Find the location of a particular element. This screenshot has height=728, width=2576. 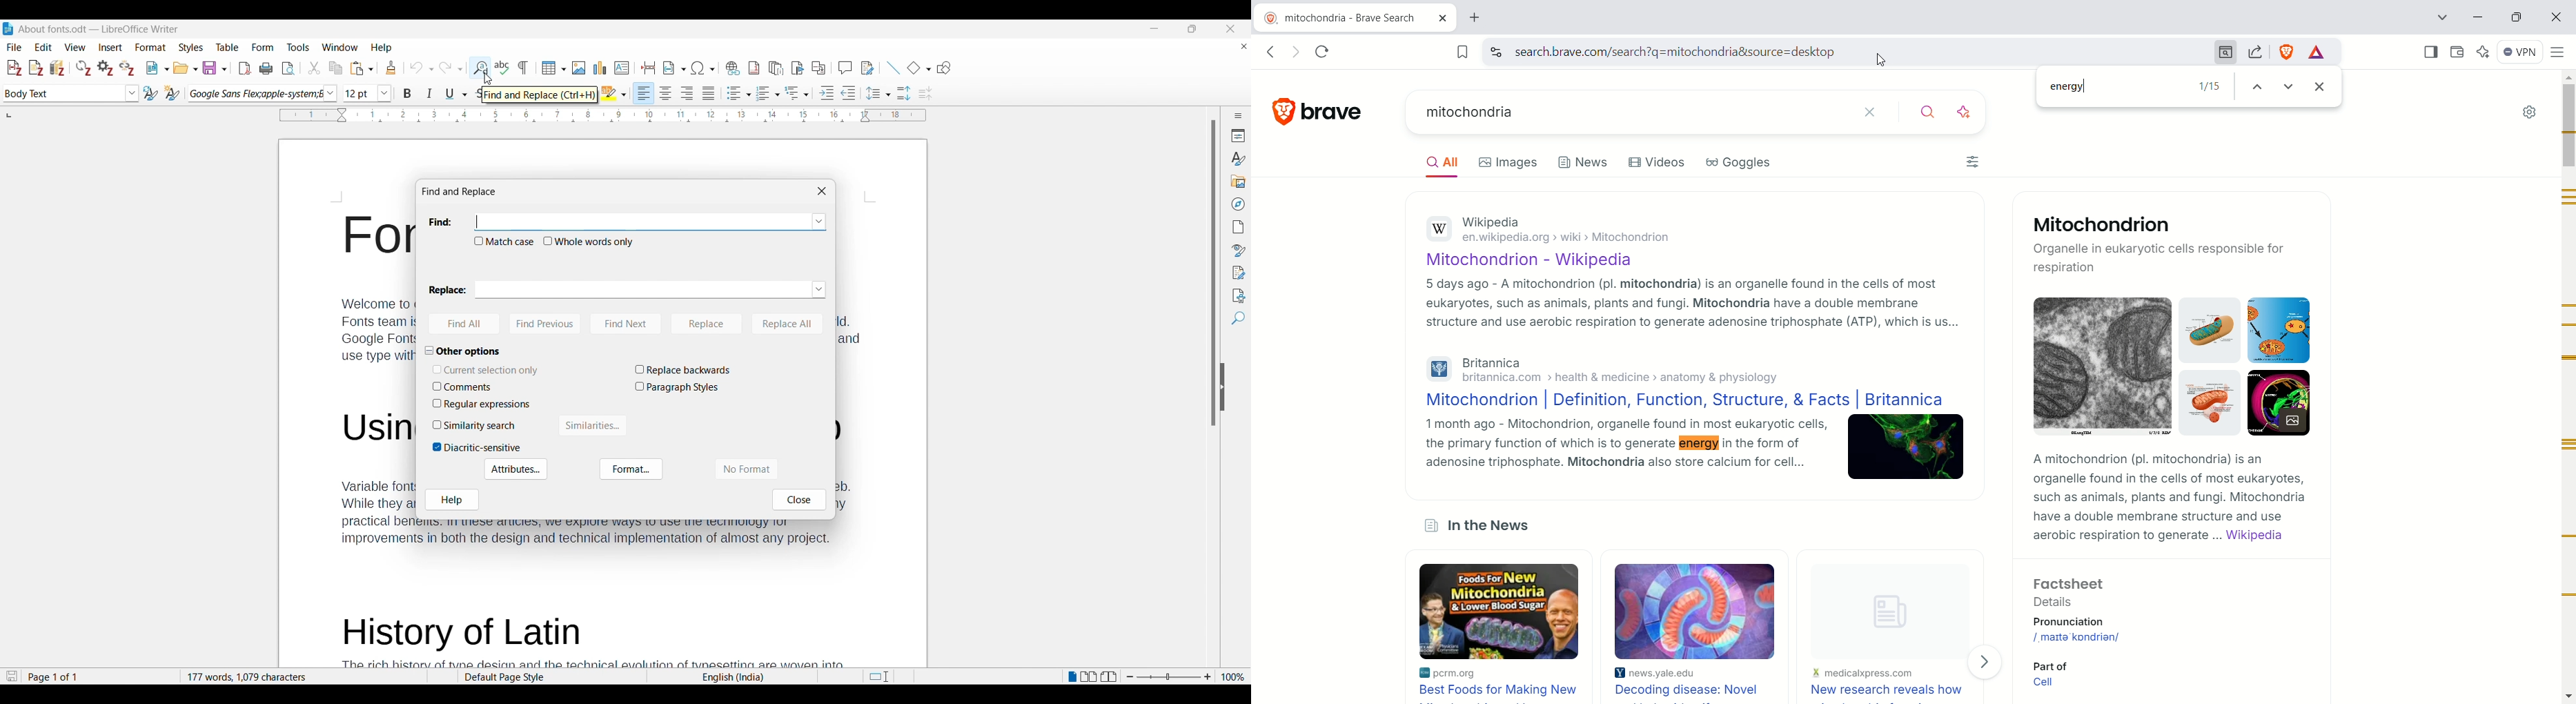

brave shield is located at coordinates (2285, 52).